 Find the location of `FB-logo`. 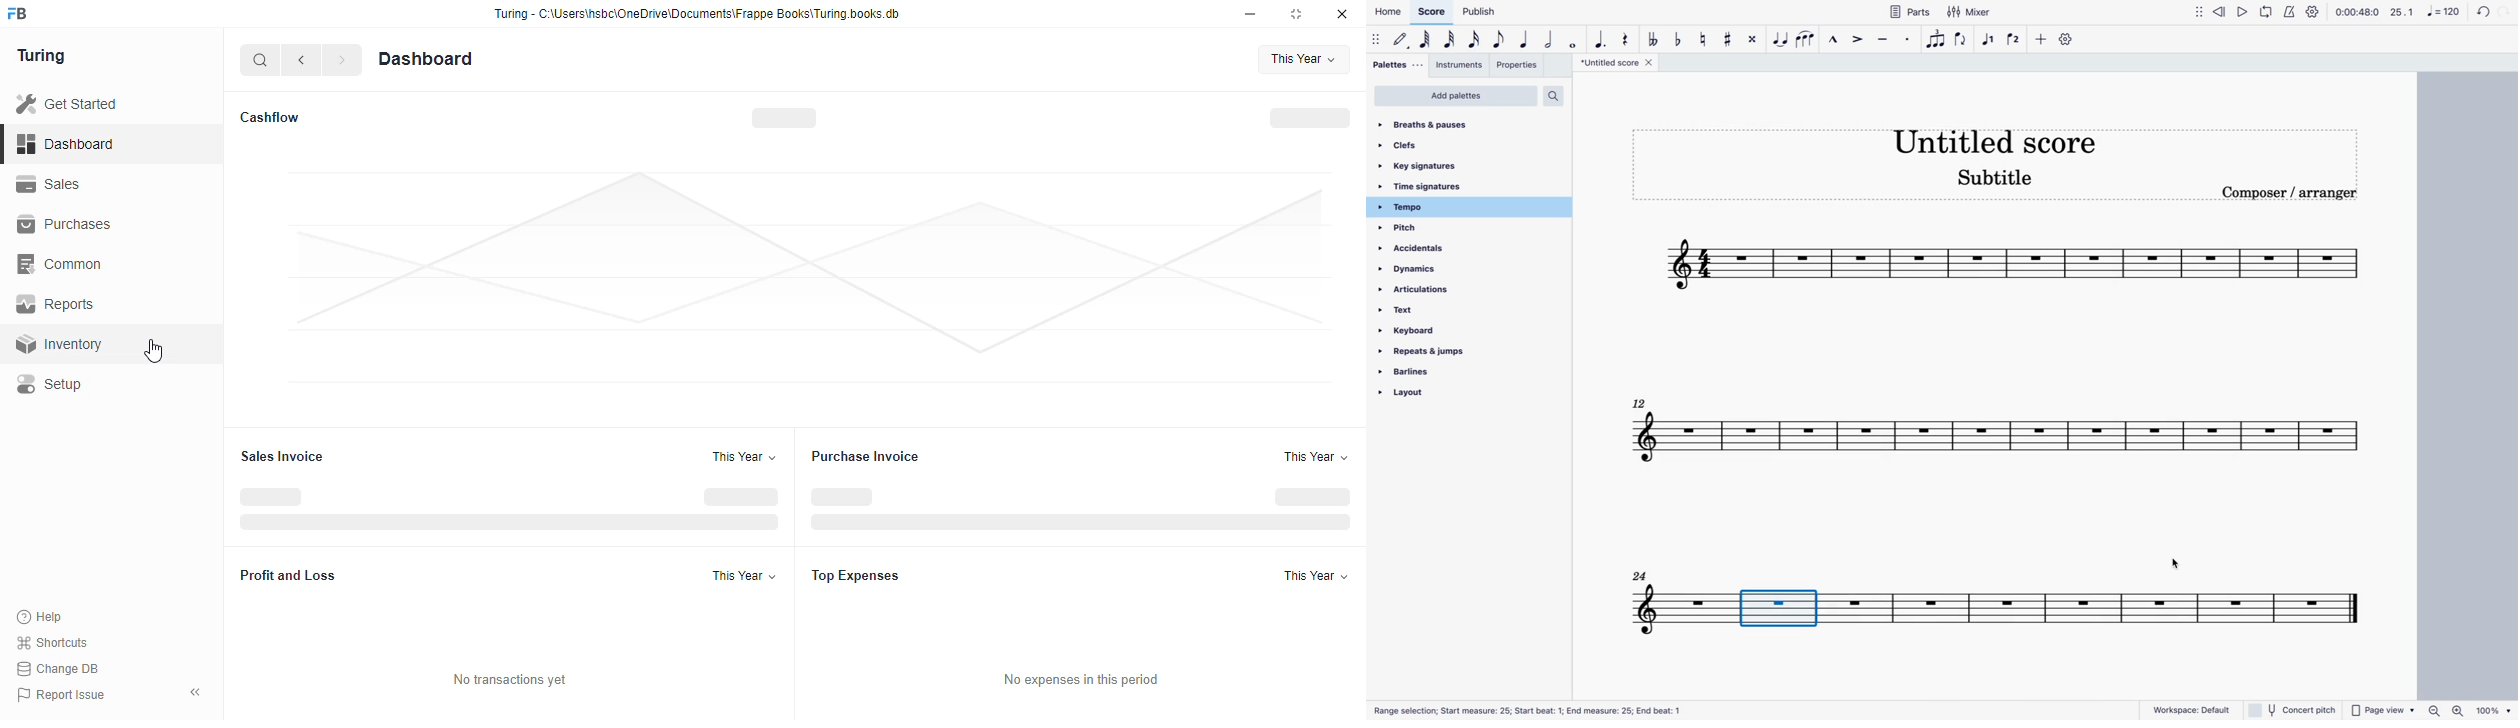

FB-logo is located at coordinates (17, 13).